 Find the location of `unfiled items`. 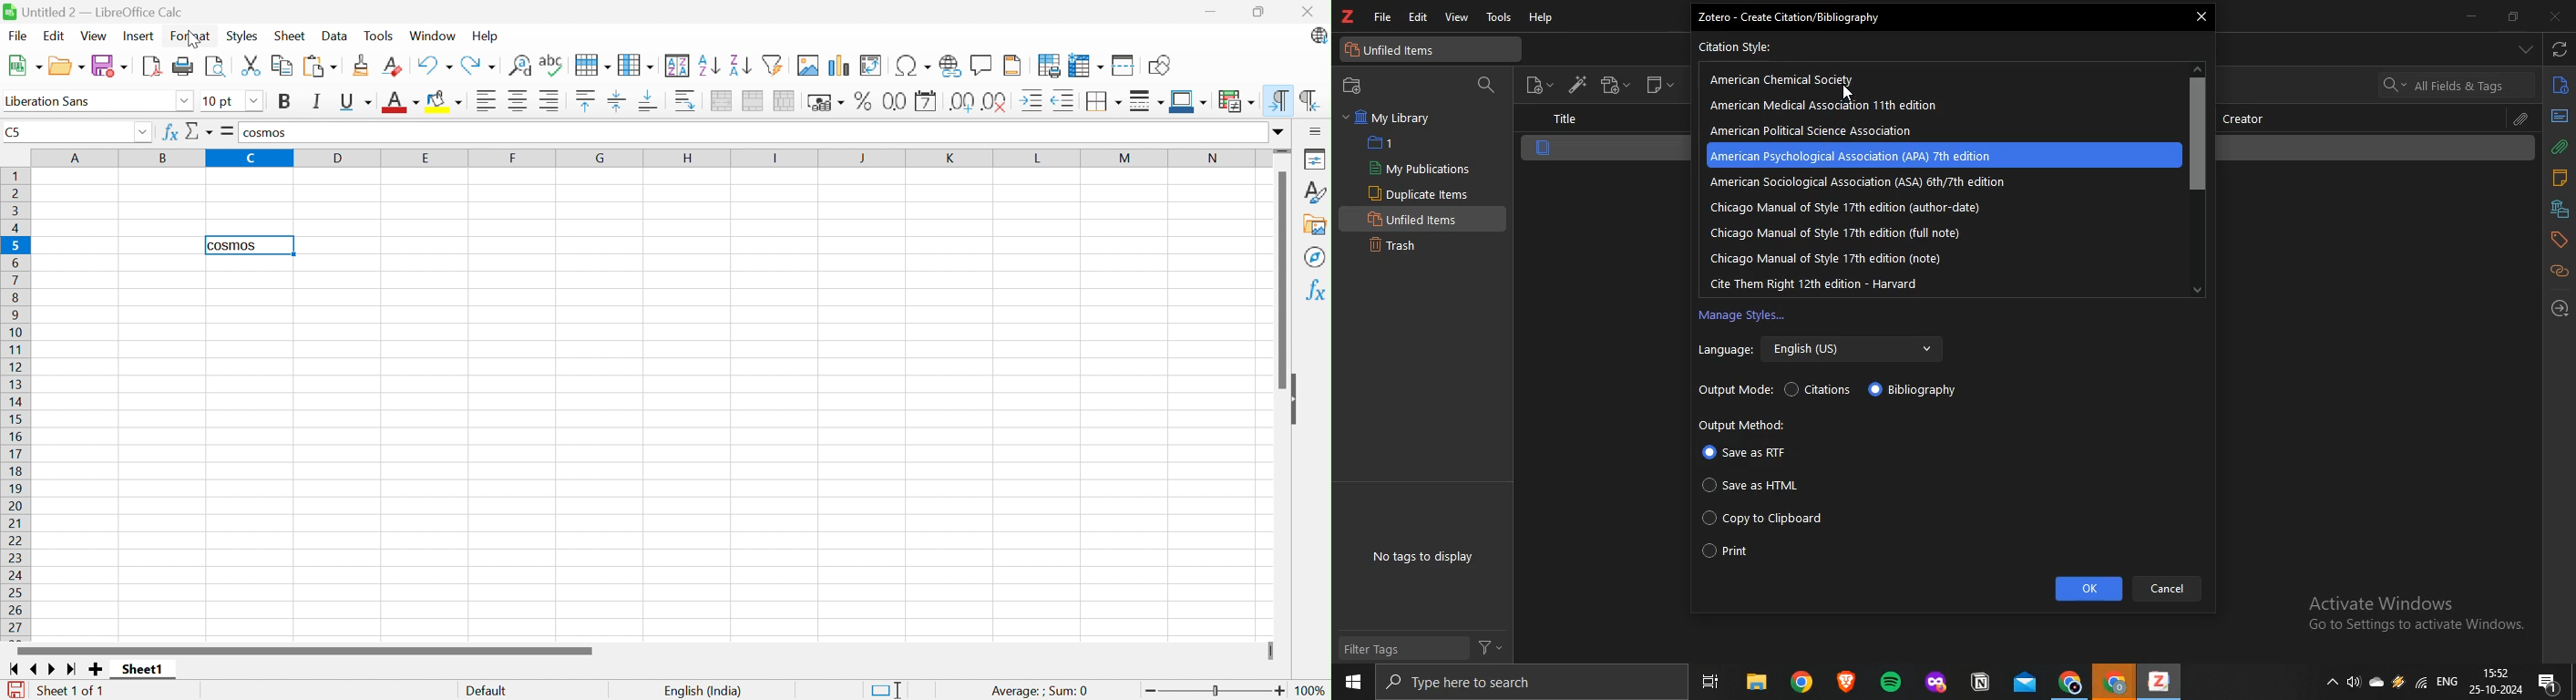

unfiled items is located at coordinates (1396, 50).